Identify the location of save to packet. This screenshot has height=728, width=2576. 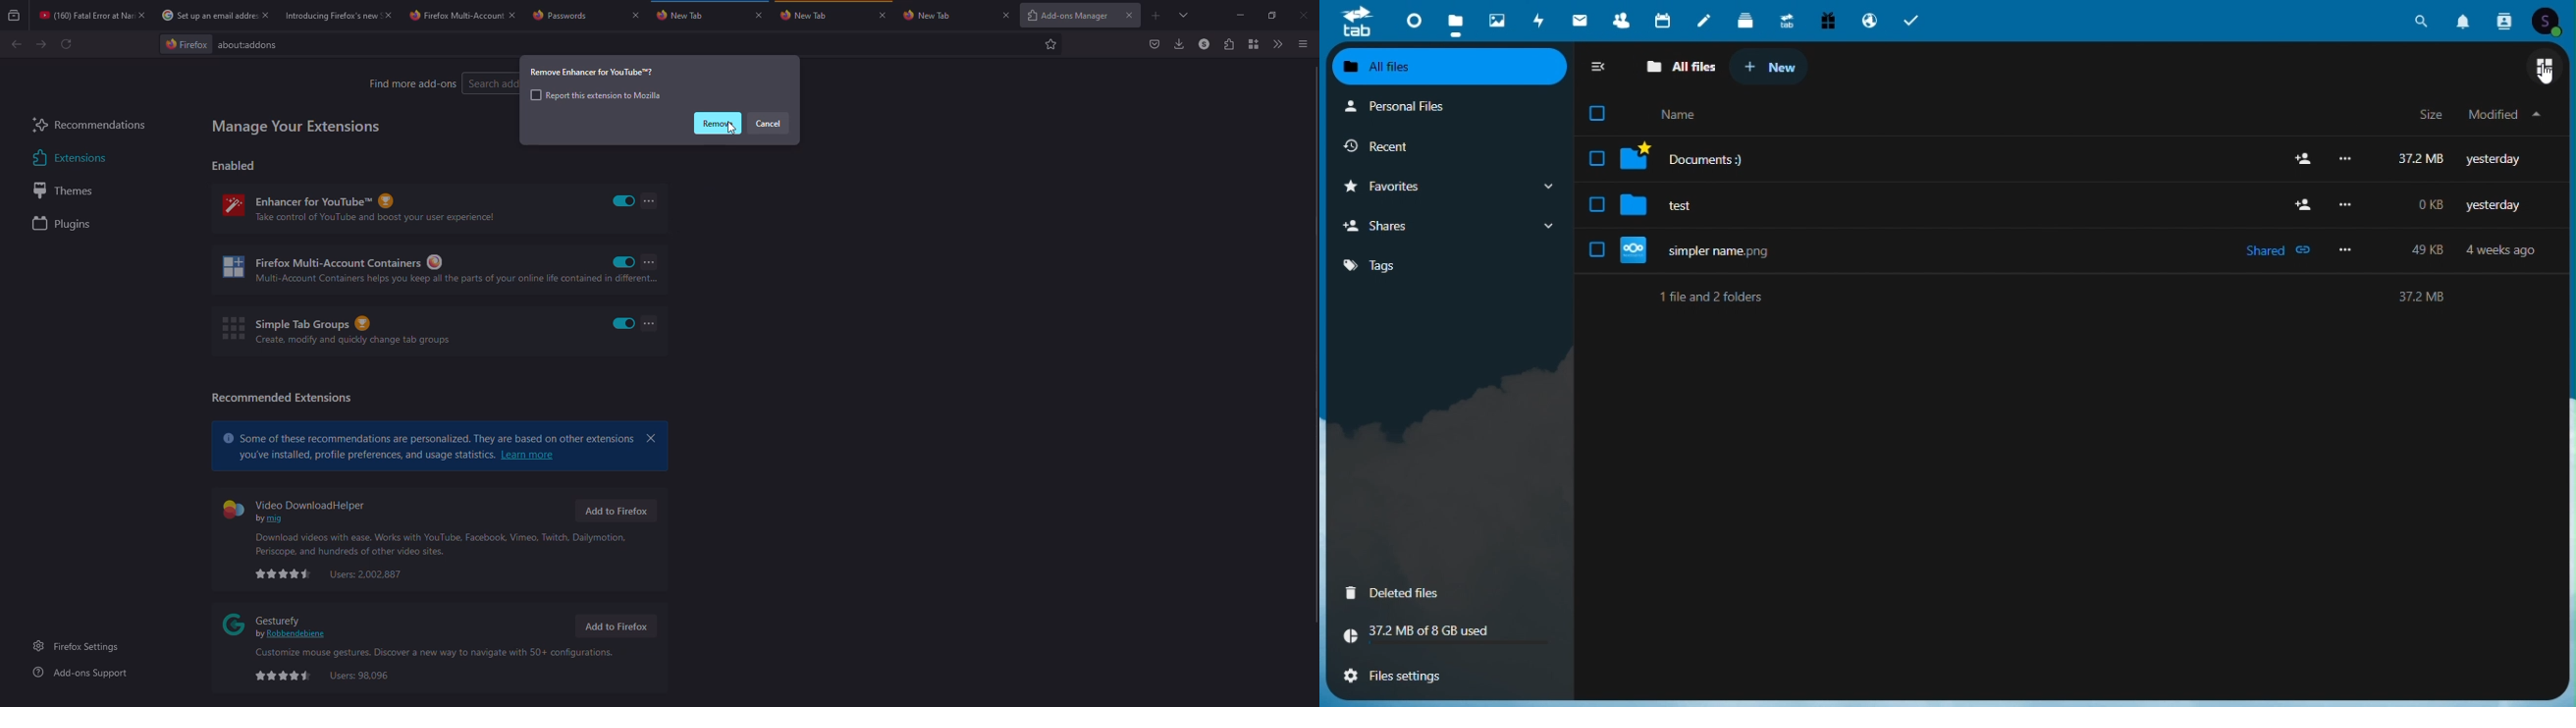
(1156, 43).